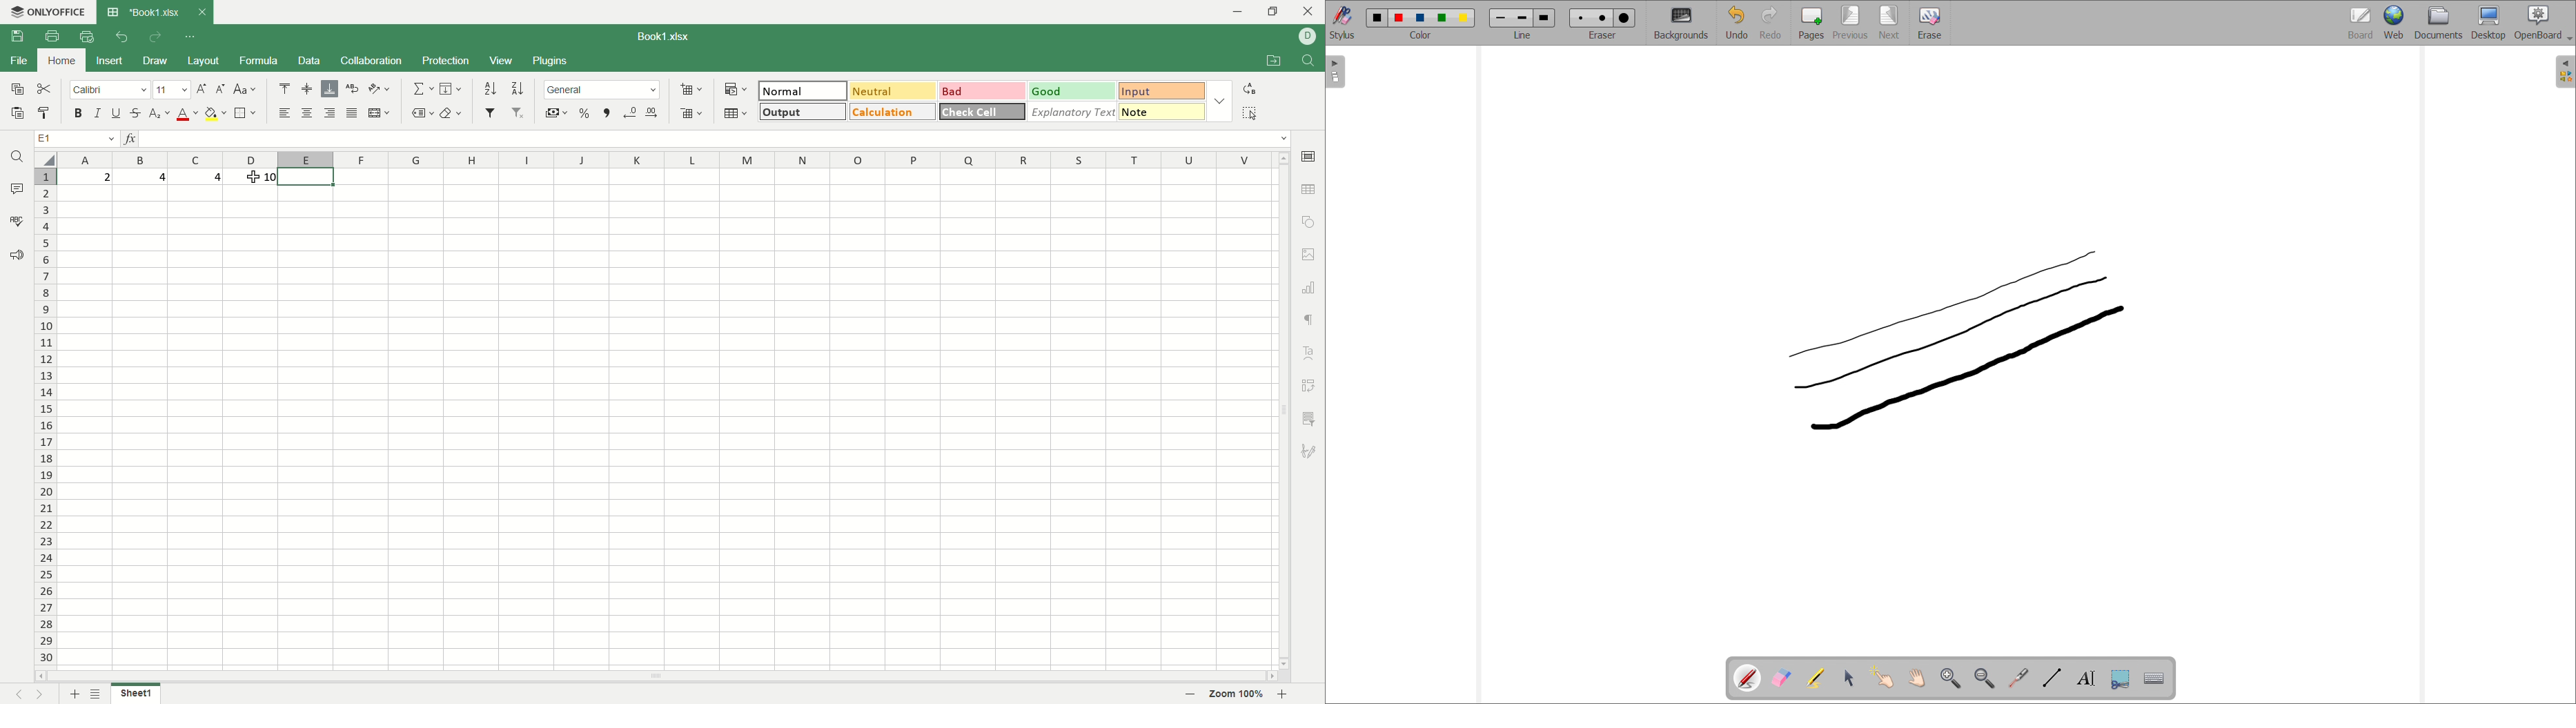  What do you see at coordinates (15, 696) in the screenshot?
I see `previous sheet` at bounding box center [15, 696].